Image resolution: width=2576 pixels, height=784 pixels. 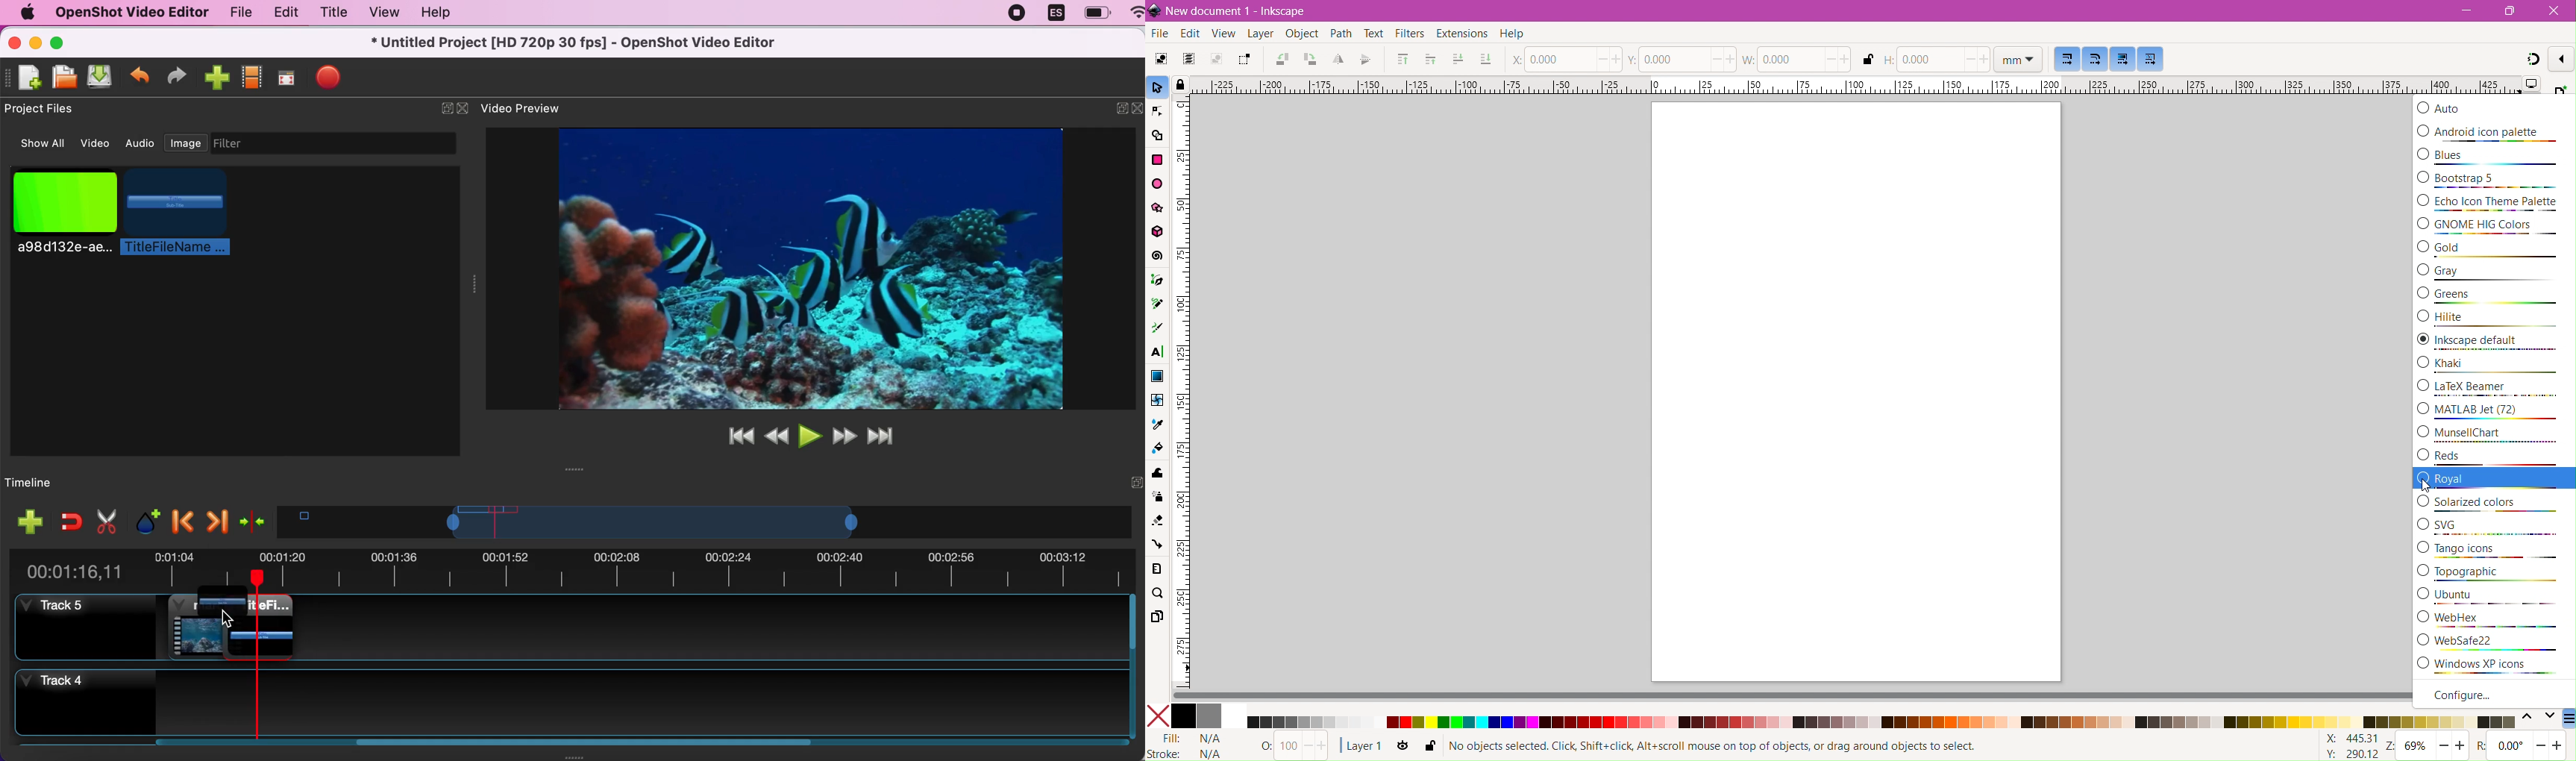 What do you see at coordinates (1401, 61) in the screenshot?
I see `Riase to Top` at bounding box center [1401, 61].